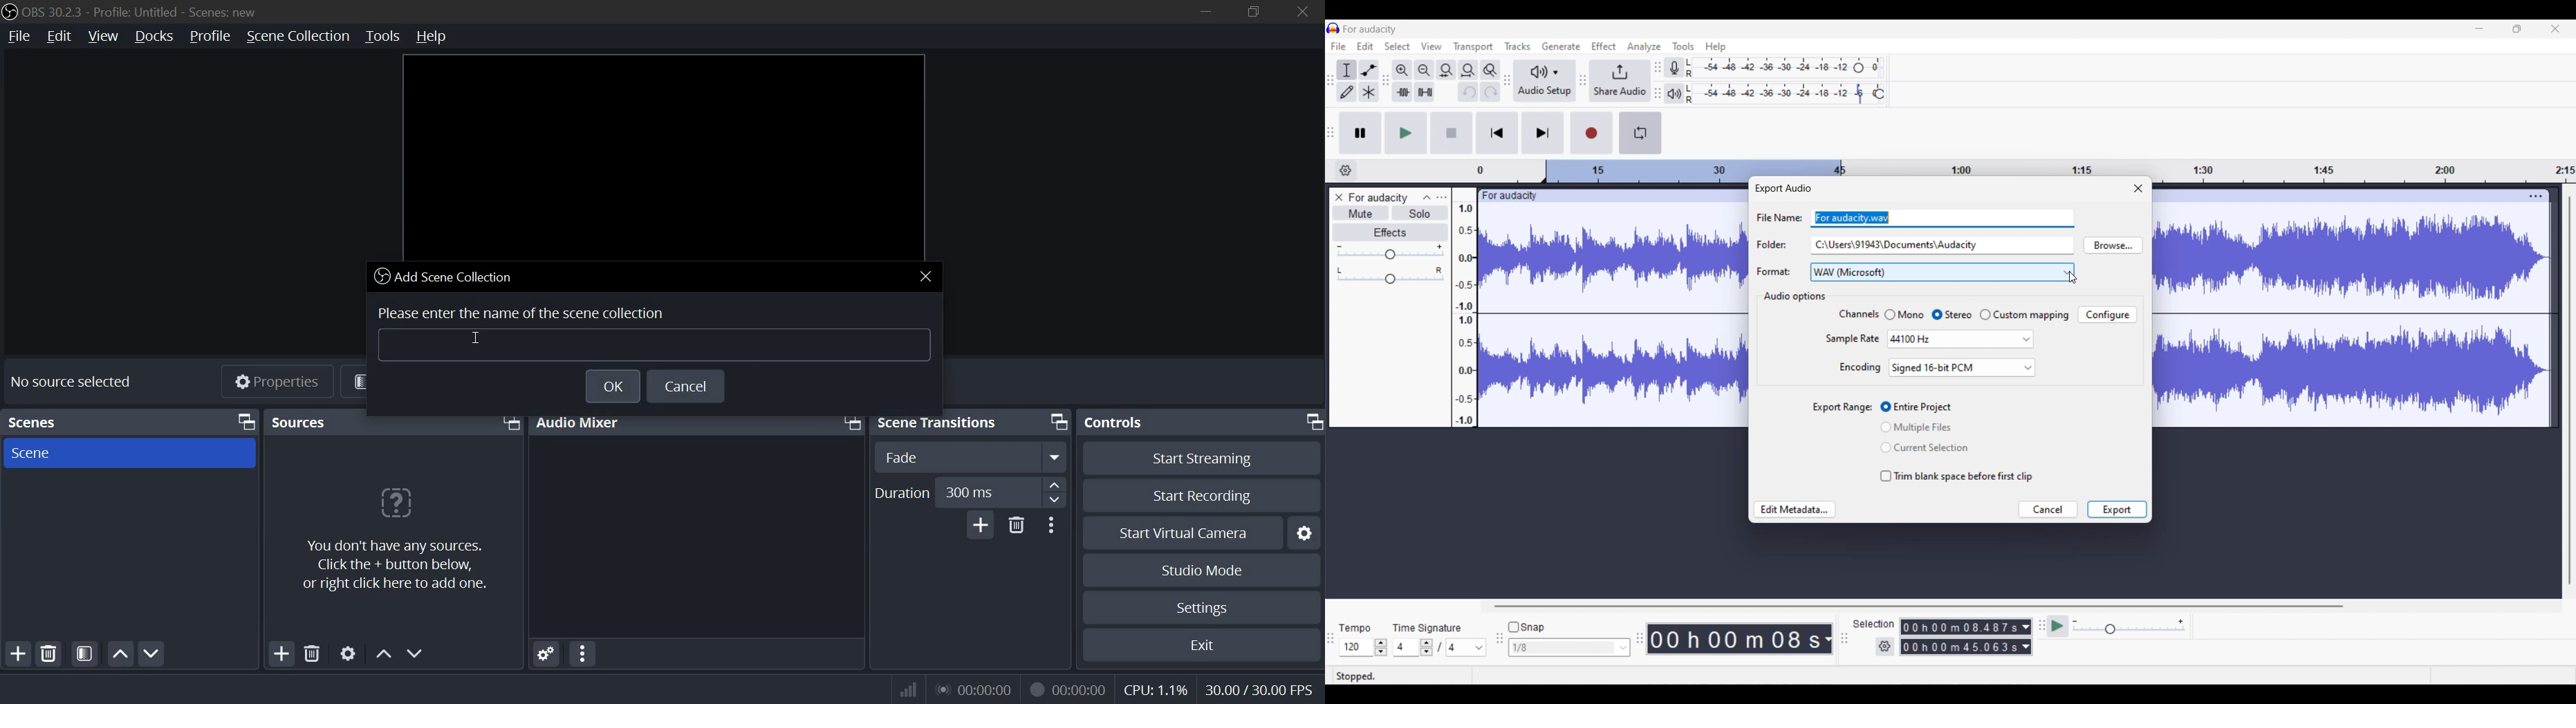 This screenshot has height=728, width=2576. I want to click on Sources, so click(303, 422).